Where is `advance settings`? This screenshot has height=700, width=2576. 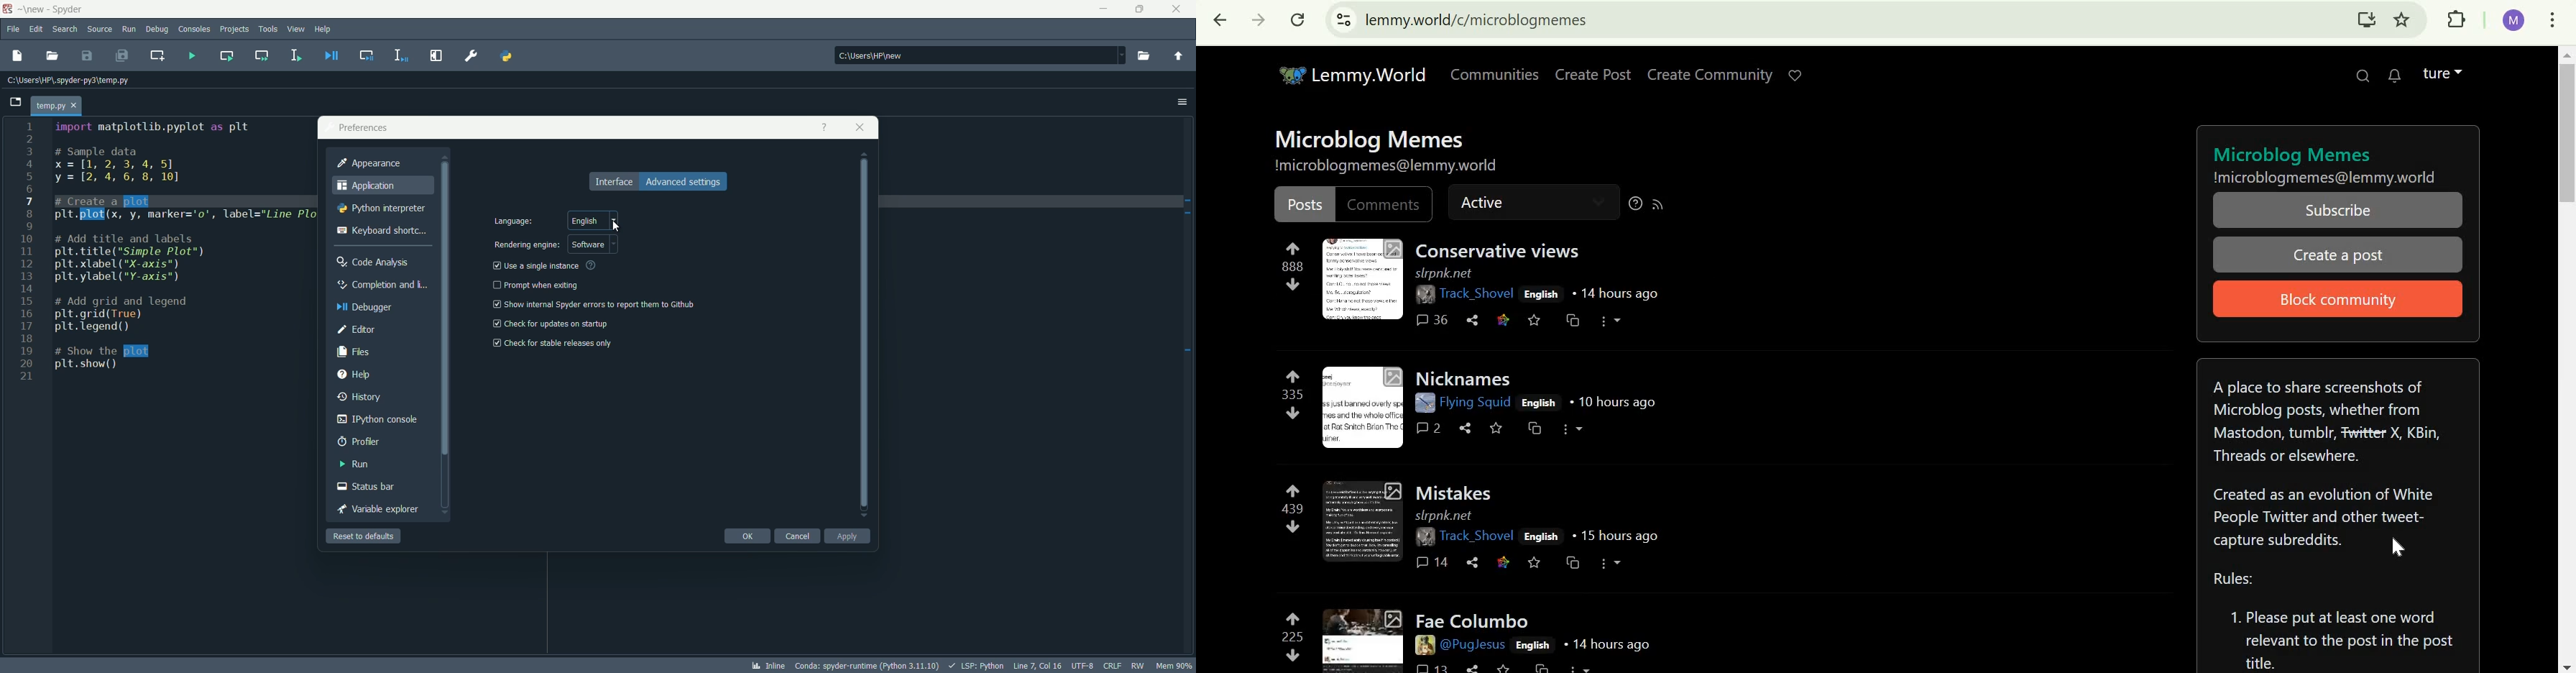 advance settings is located at coordinates (683, 182).